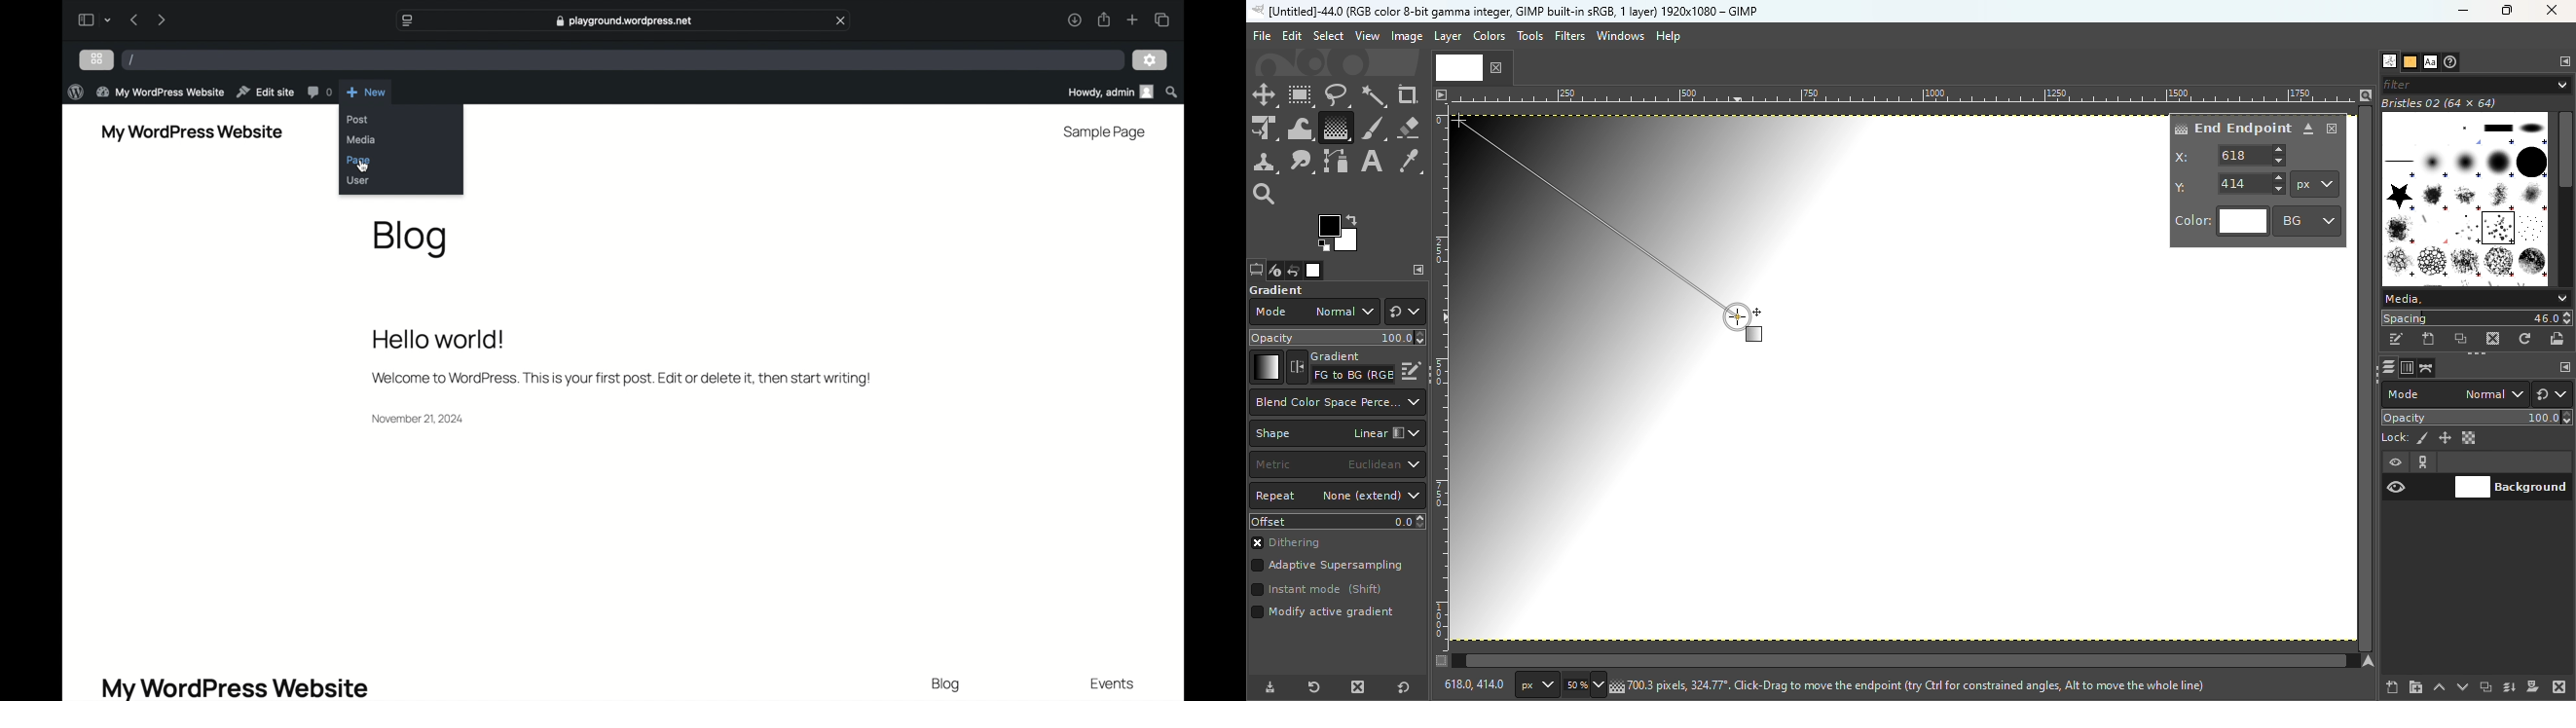 The width and height of the screenshot is (2576, 728). What do you see at coordinates (1441, 377) in the screenshot?
I see `Vertical ruler` at bounding box center [1441, 377].